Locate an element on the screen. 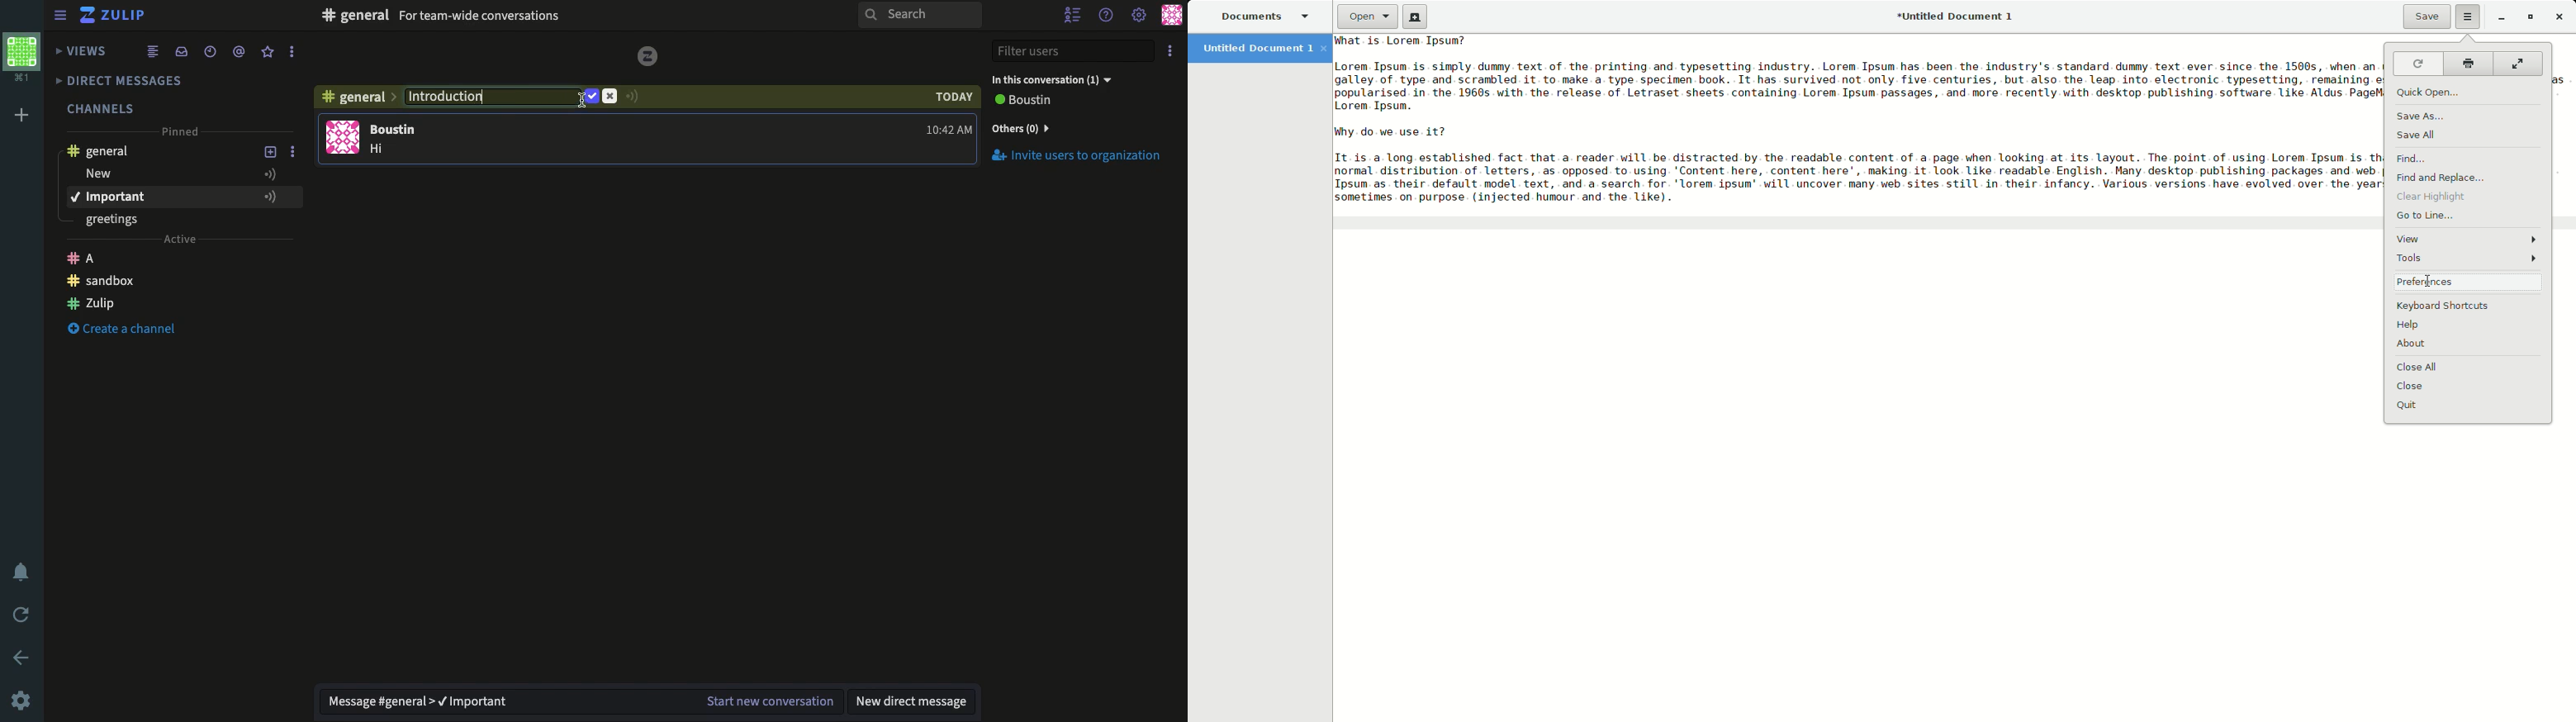 The width and height of the screenshot is (2576, 728). Find is located at coordinates (2414, 158).